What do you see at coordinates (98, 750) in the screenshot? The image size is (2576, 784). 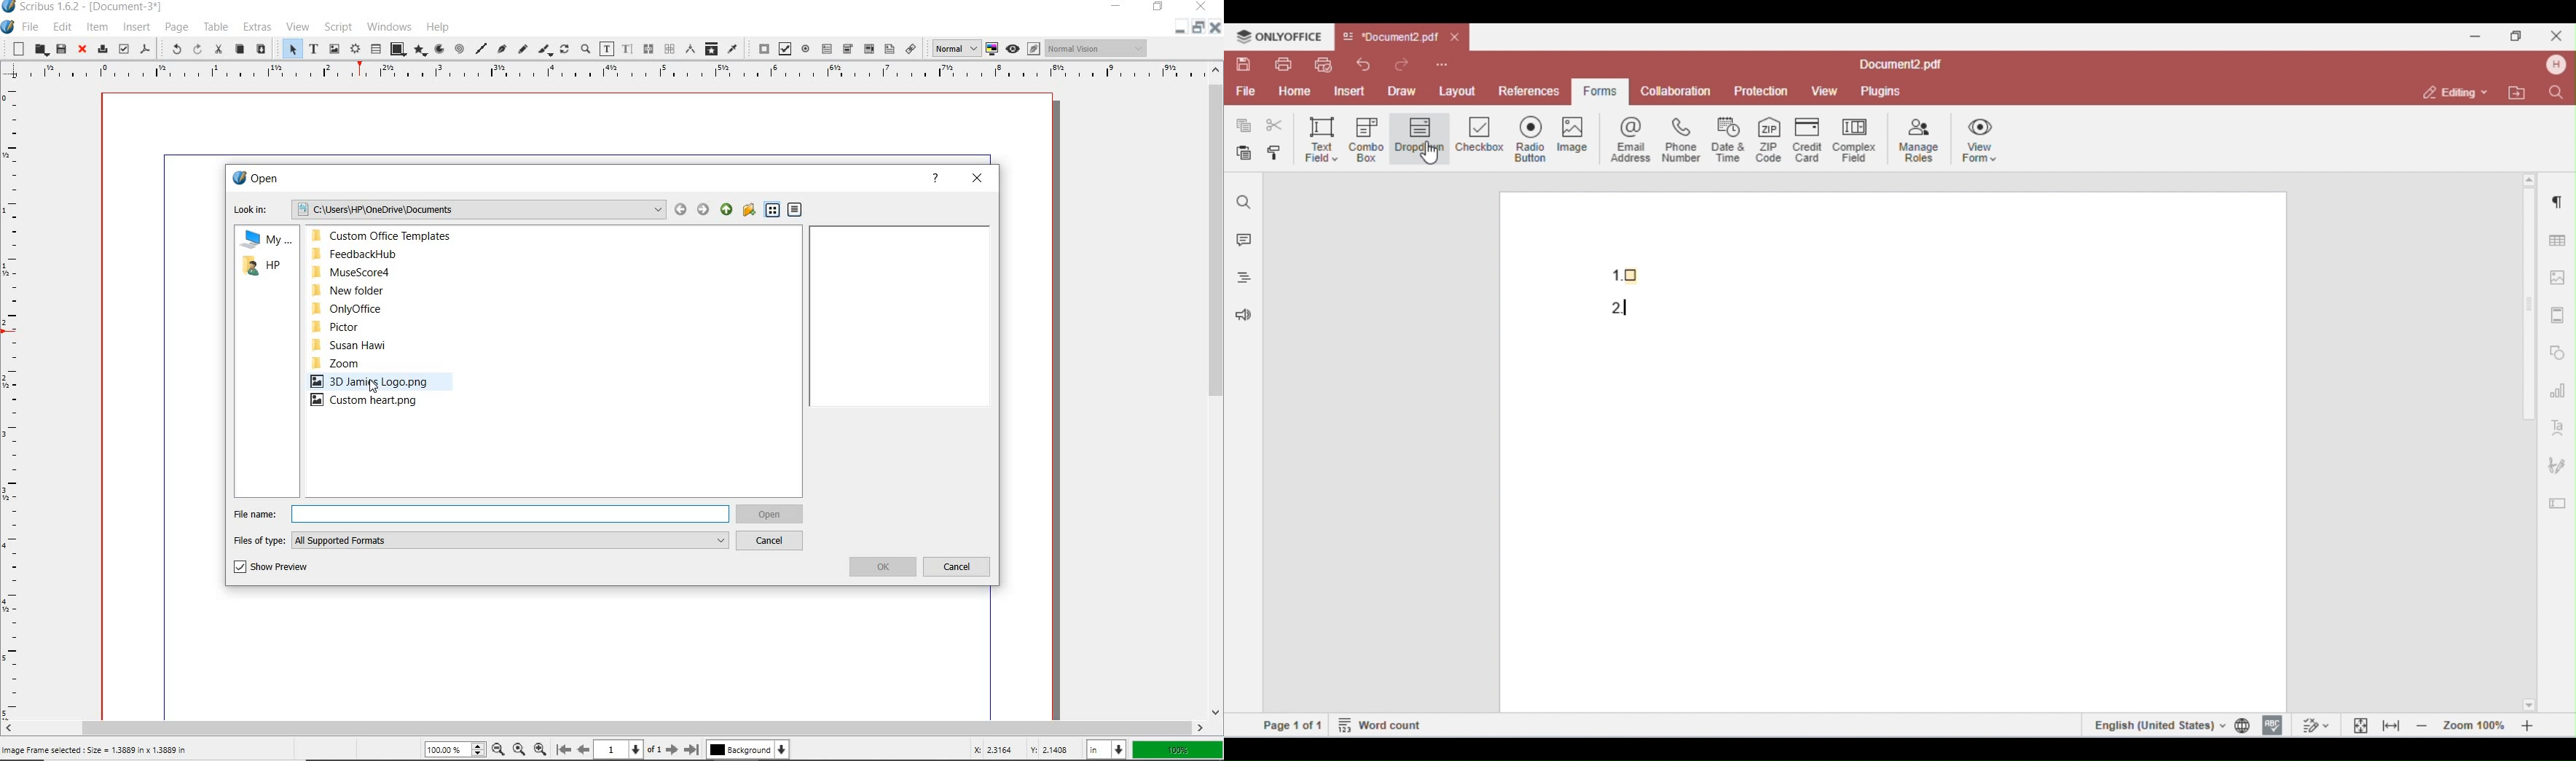 I see `INSERT AN IMAGE FRAME` at bounding box center [98, 750].